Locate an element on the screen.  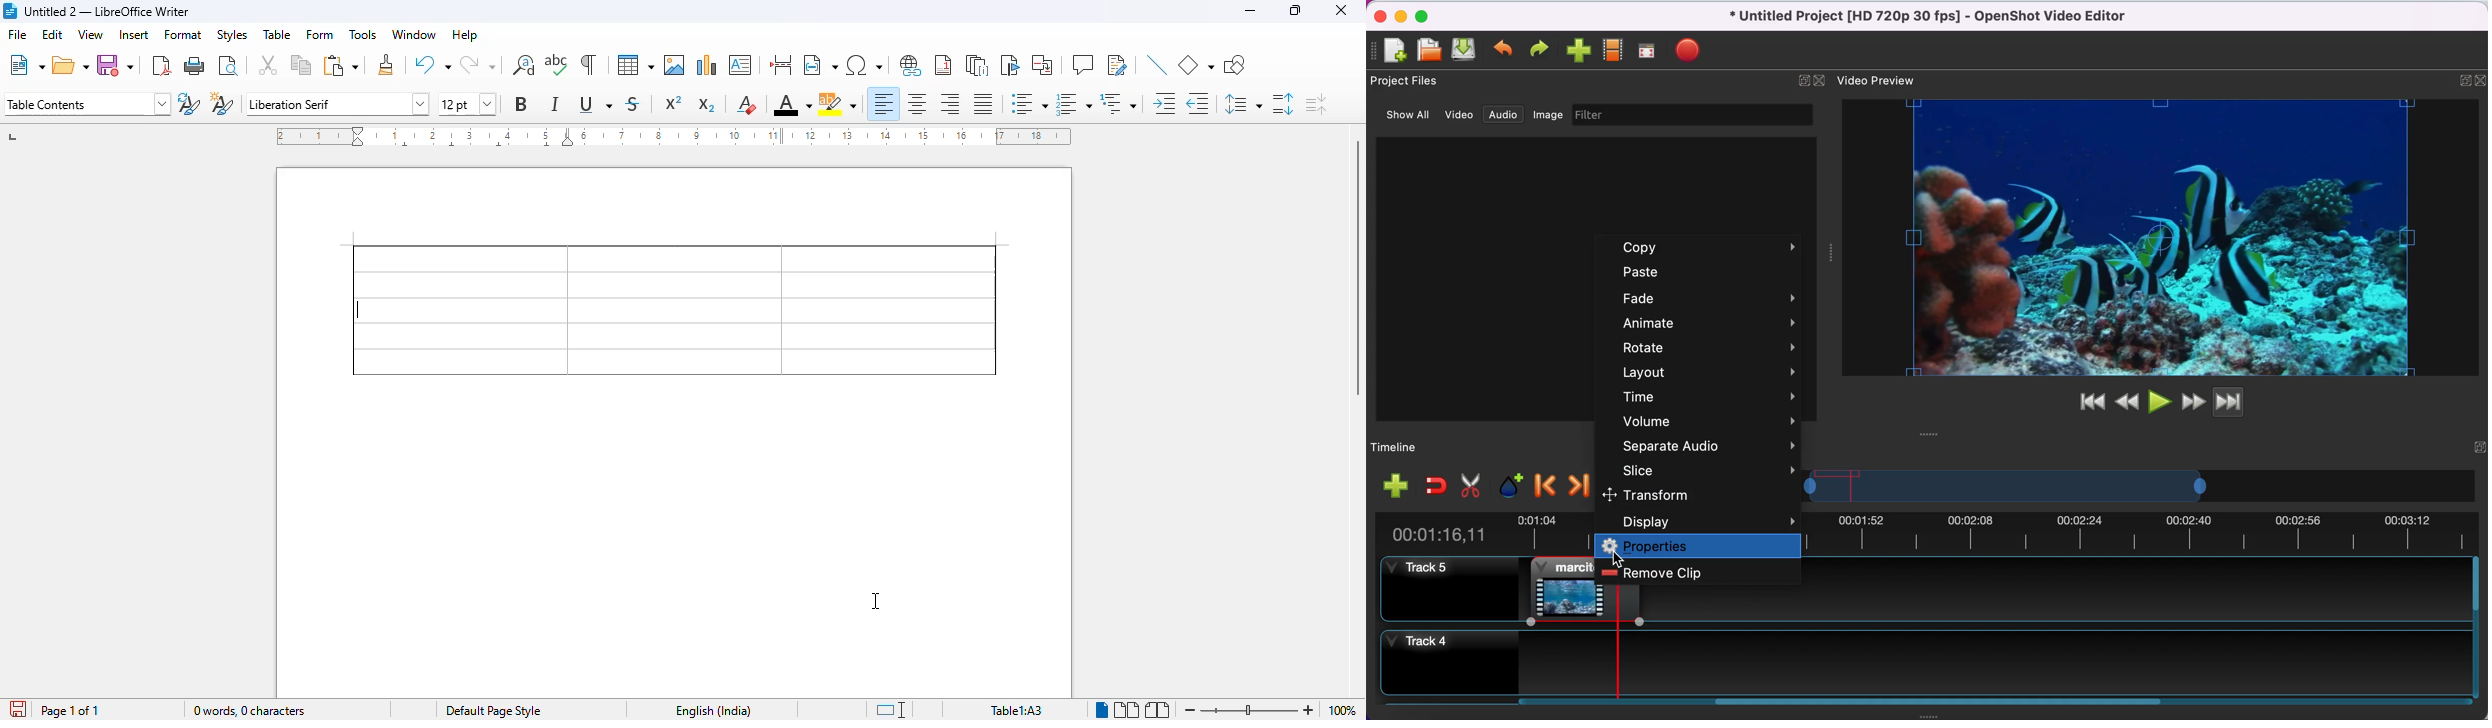
table1:A1 is located at coordinates (1017, 710).